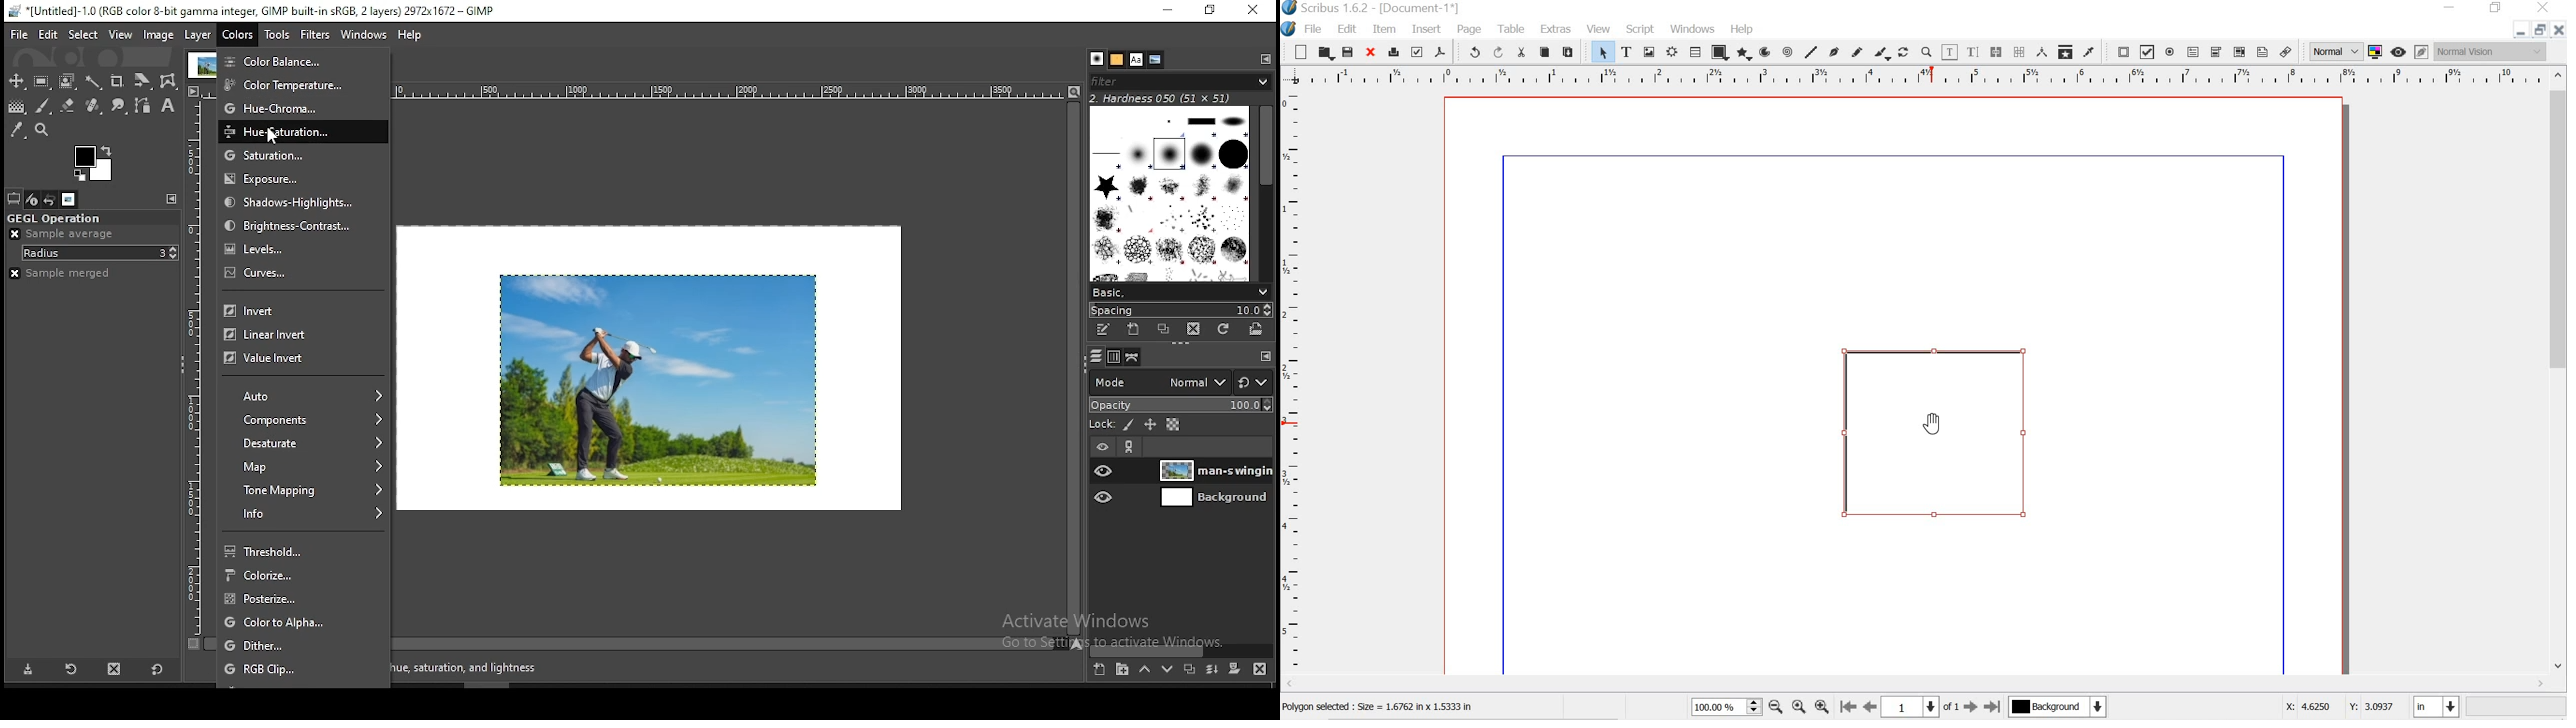  Describe the element at coordinates (1859, 52) in the screenshot. I see `freehand line` at that location.